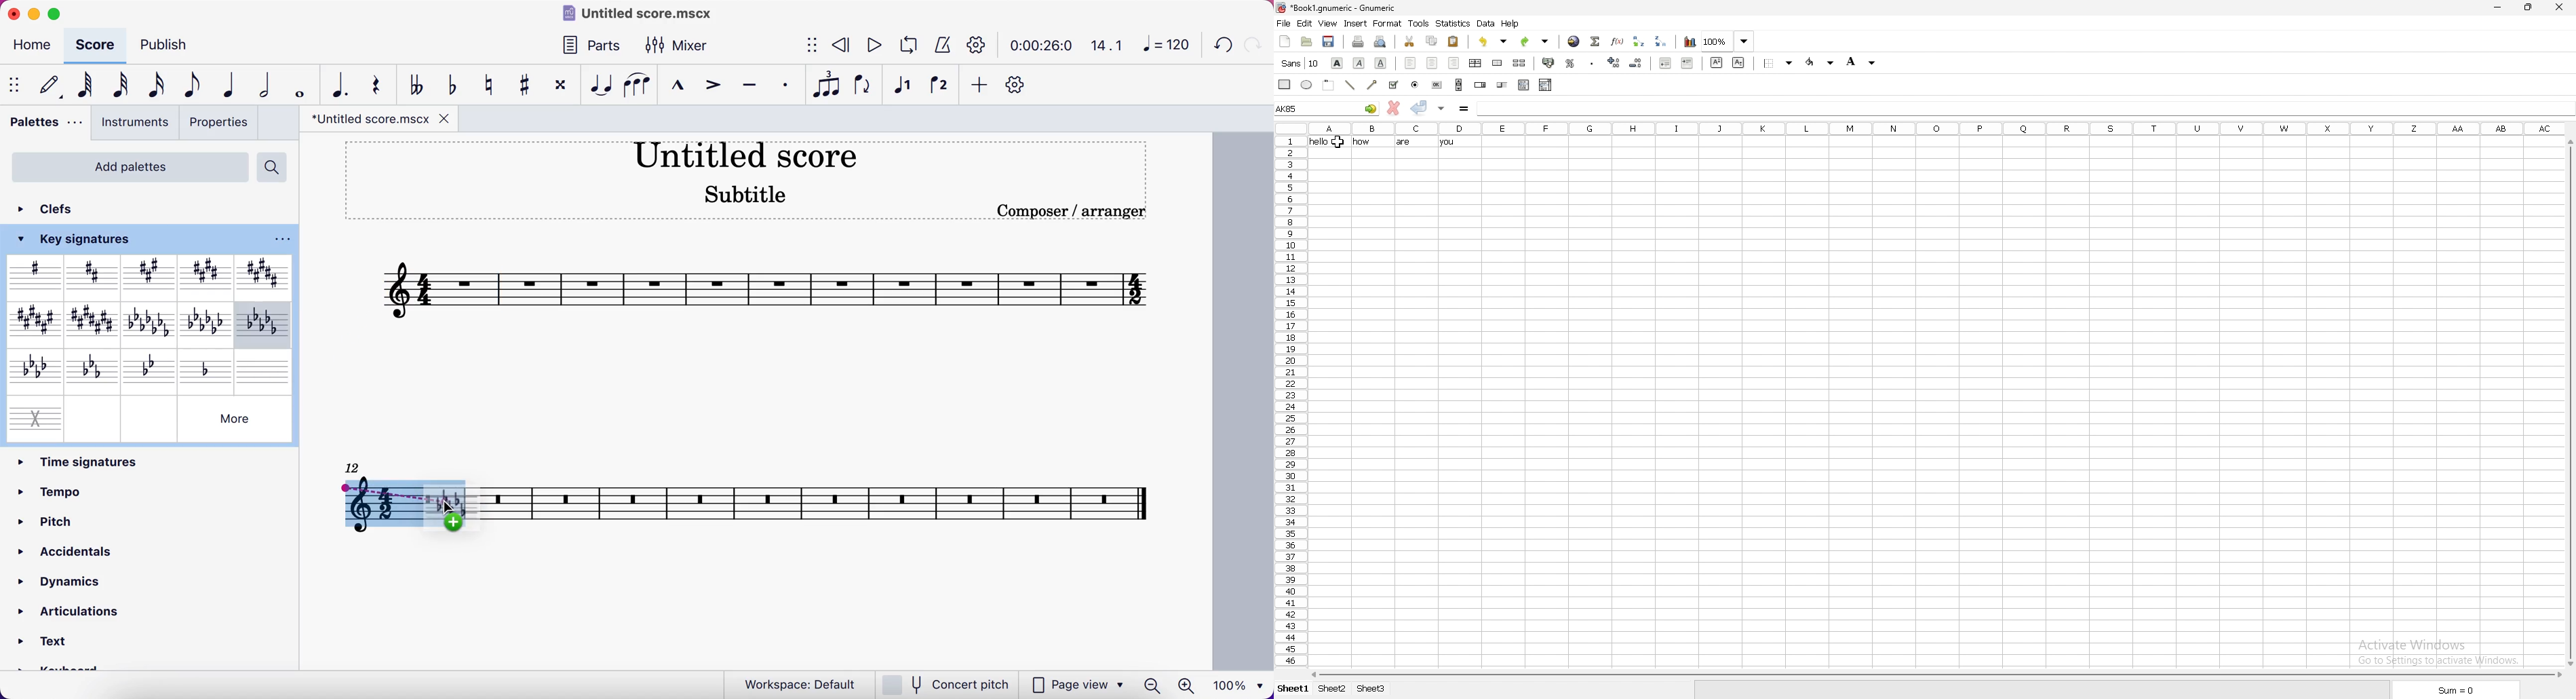 The image size is (2576, 700). I want to click on rewind, so click(841, 45).